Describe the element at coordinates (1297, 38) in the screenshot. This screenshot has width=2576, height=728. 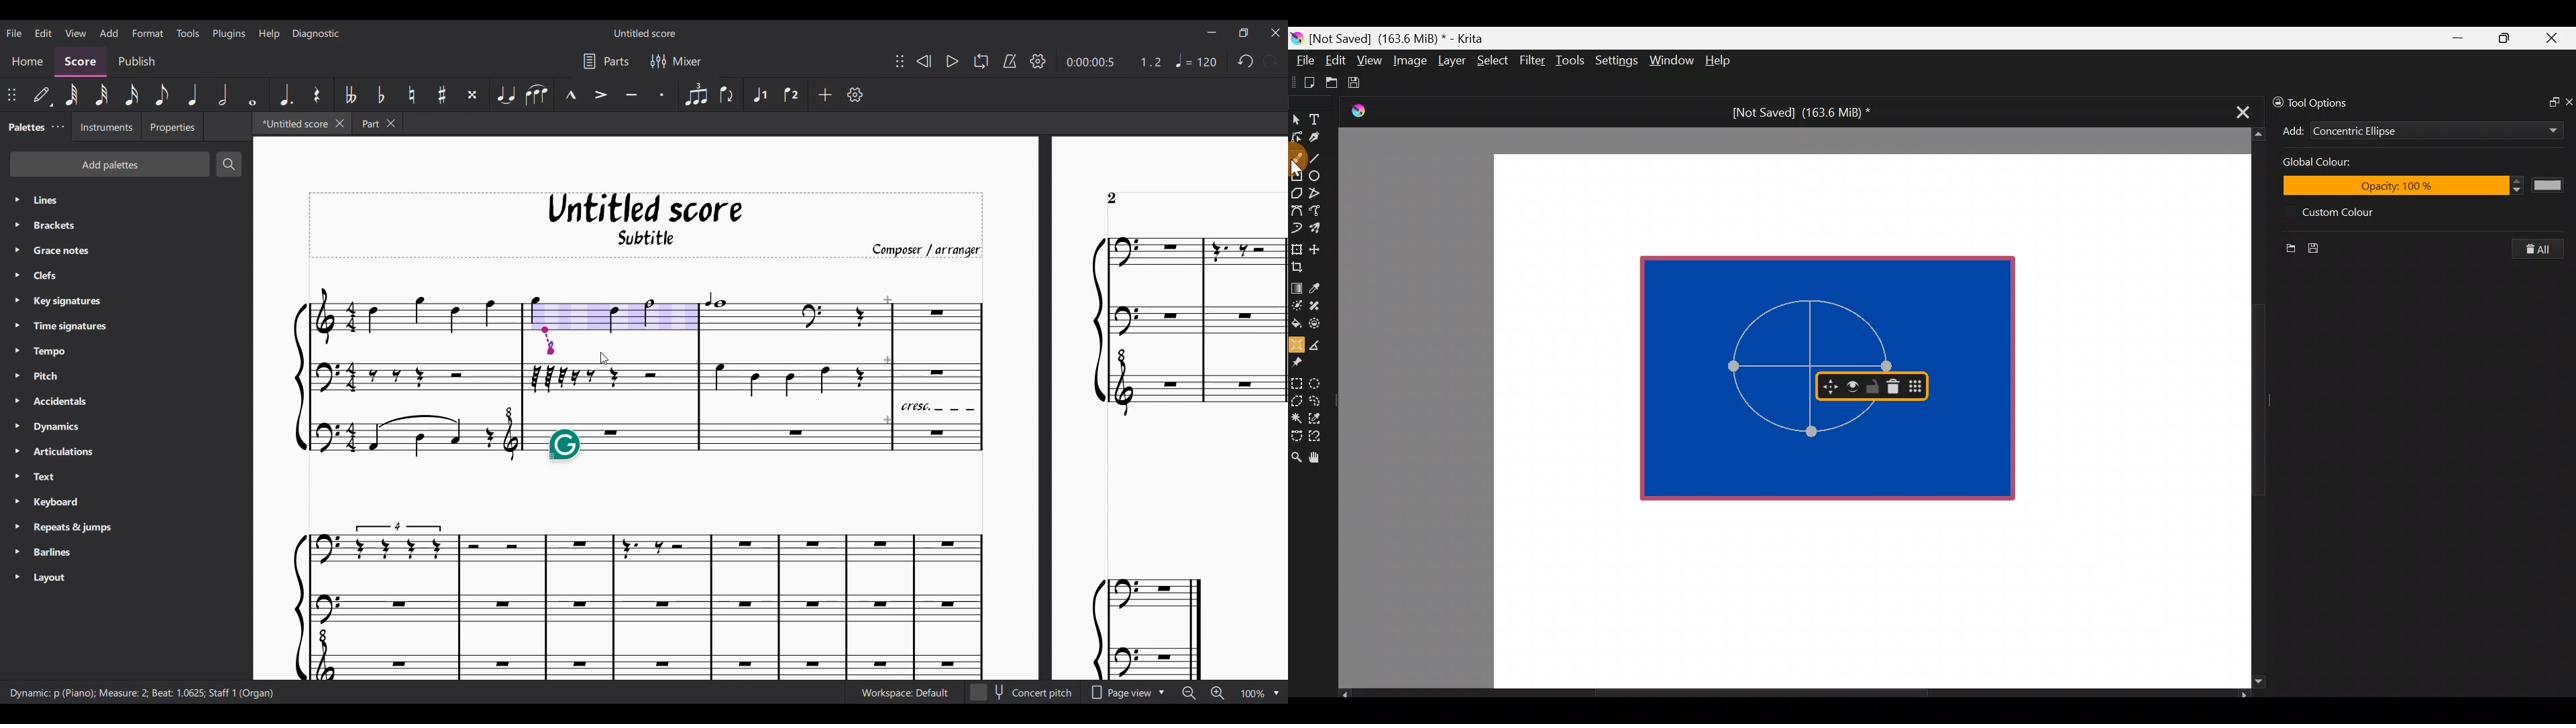
I see `Krita logo` at that location.